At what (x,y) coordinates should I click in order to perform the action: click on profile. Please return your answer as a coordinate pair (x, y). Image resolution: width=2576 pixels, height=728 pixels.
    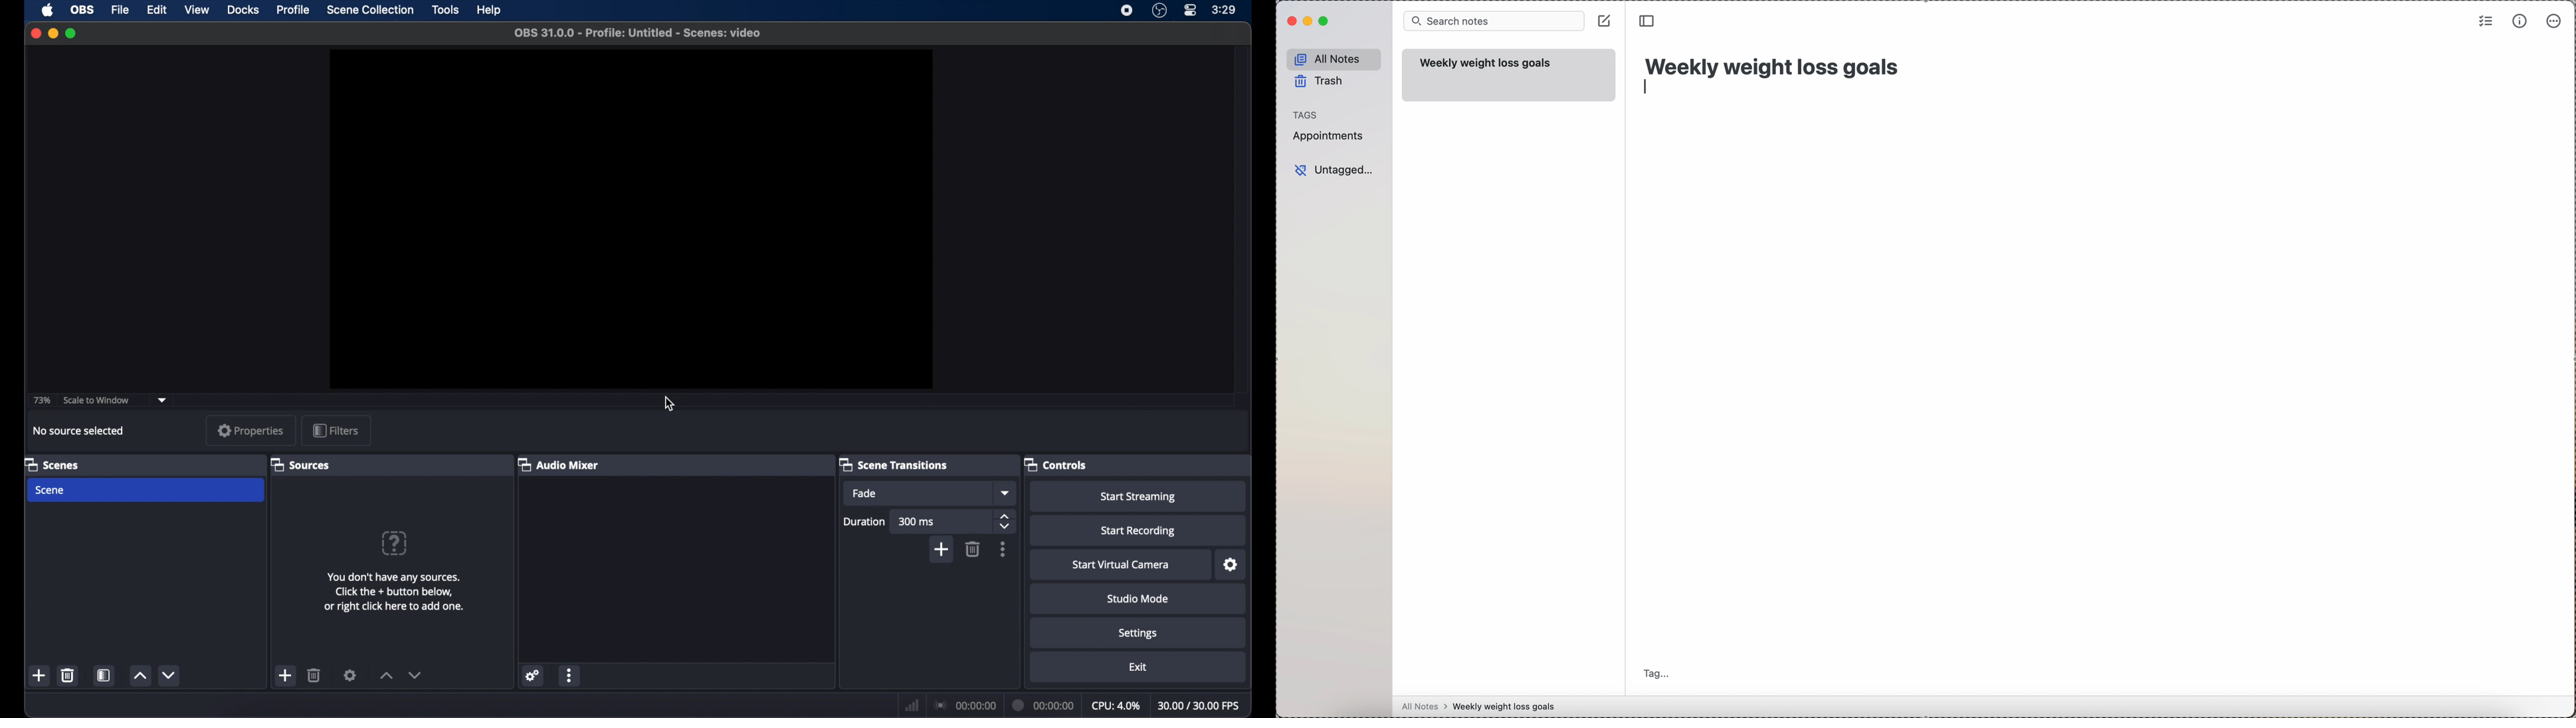
    Looking at the image, I should click on (294, 9).